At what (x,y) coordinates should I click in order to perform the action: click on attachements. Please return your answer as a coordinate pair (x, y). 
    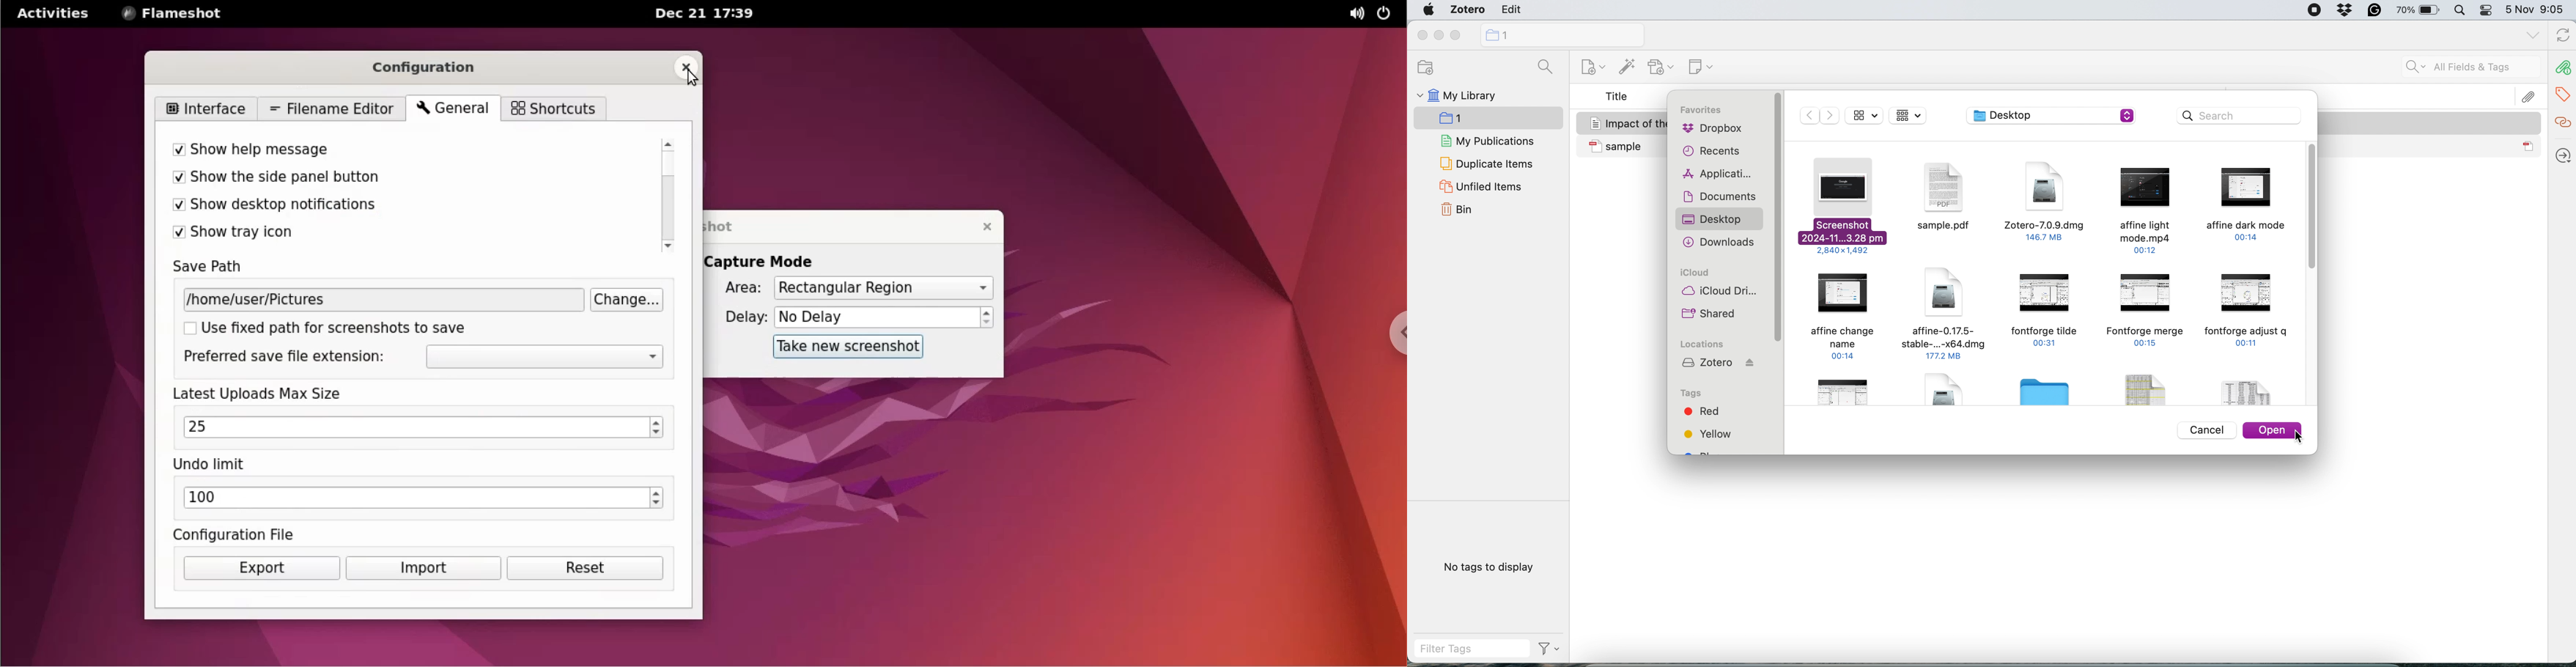
    Looking at the image, I should click on (2562, 68).